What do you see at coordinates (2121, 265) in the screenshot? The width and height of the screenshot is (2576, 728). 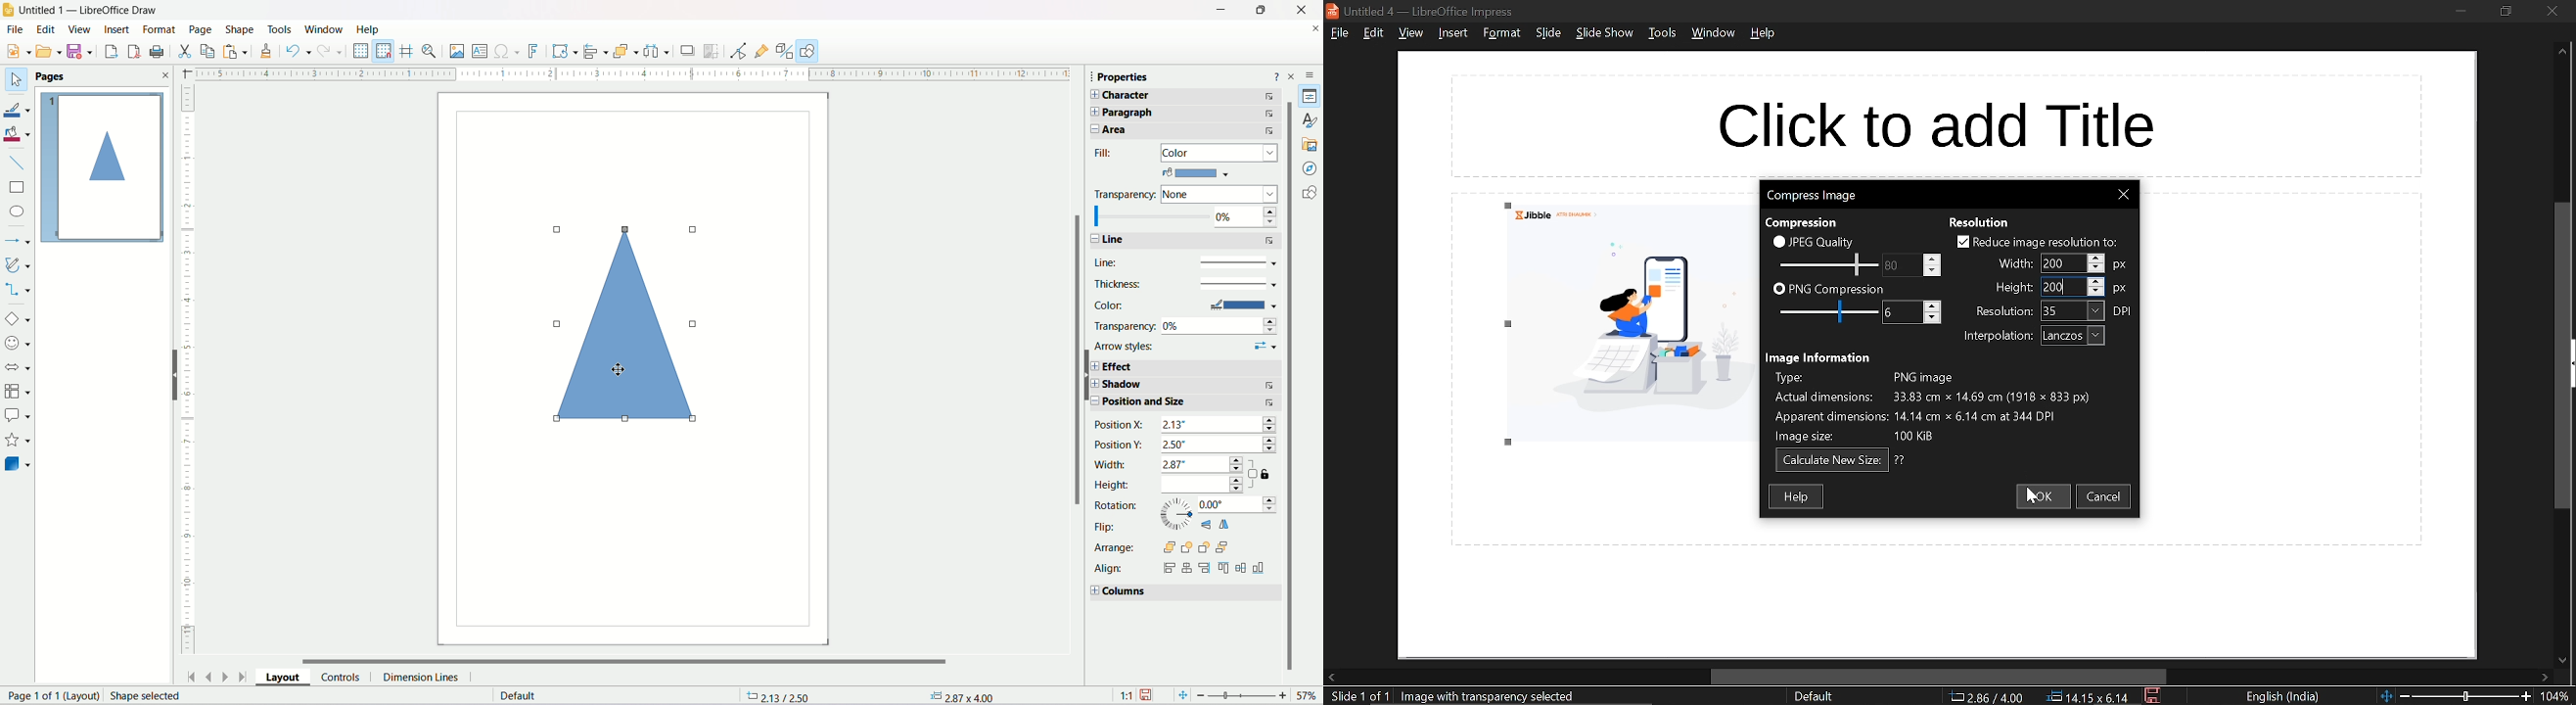 I see `width unit: px` at bounding box center [2121, 265].